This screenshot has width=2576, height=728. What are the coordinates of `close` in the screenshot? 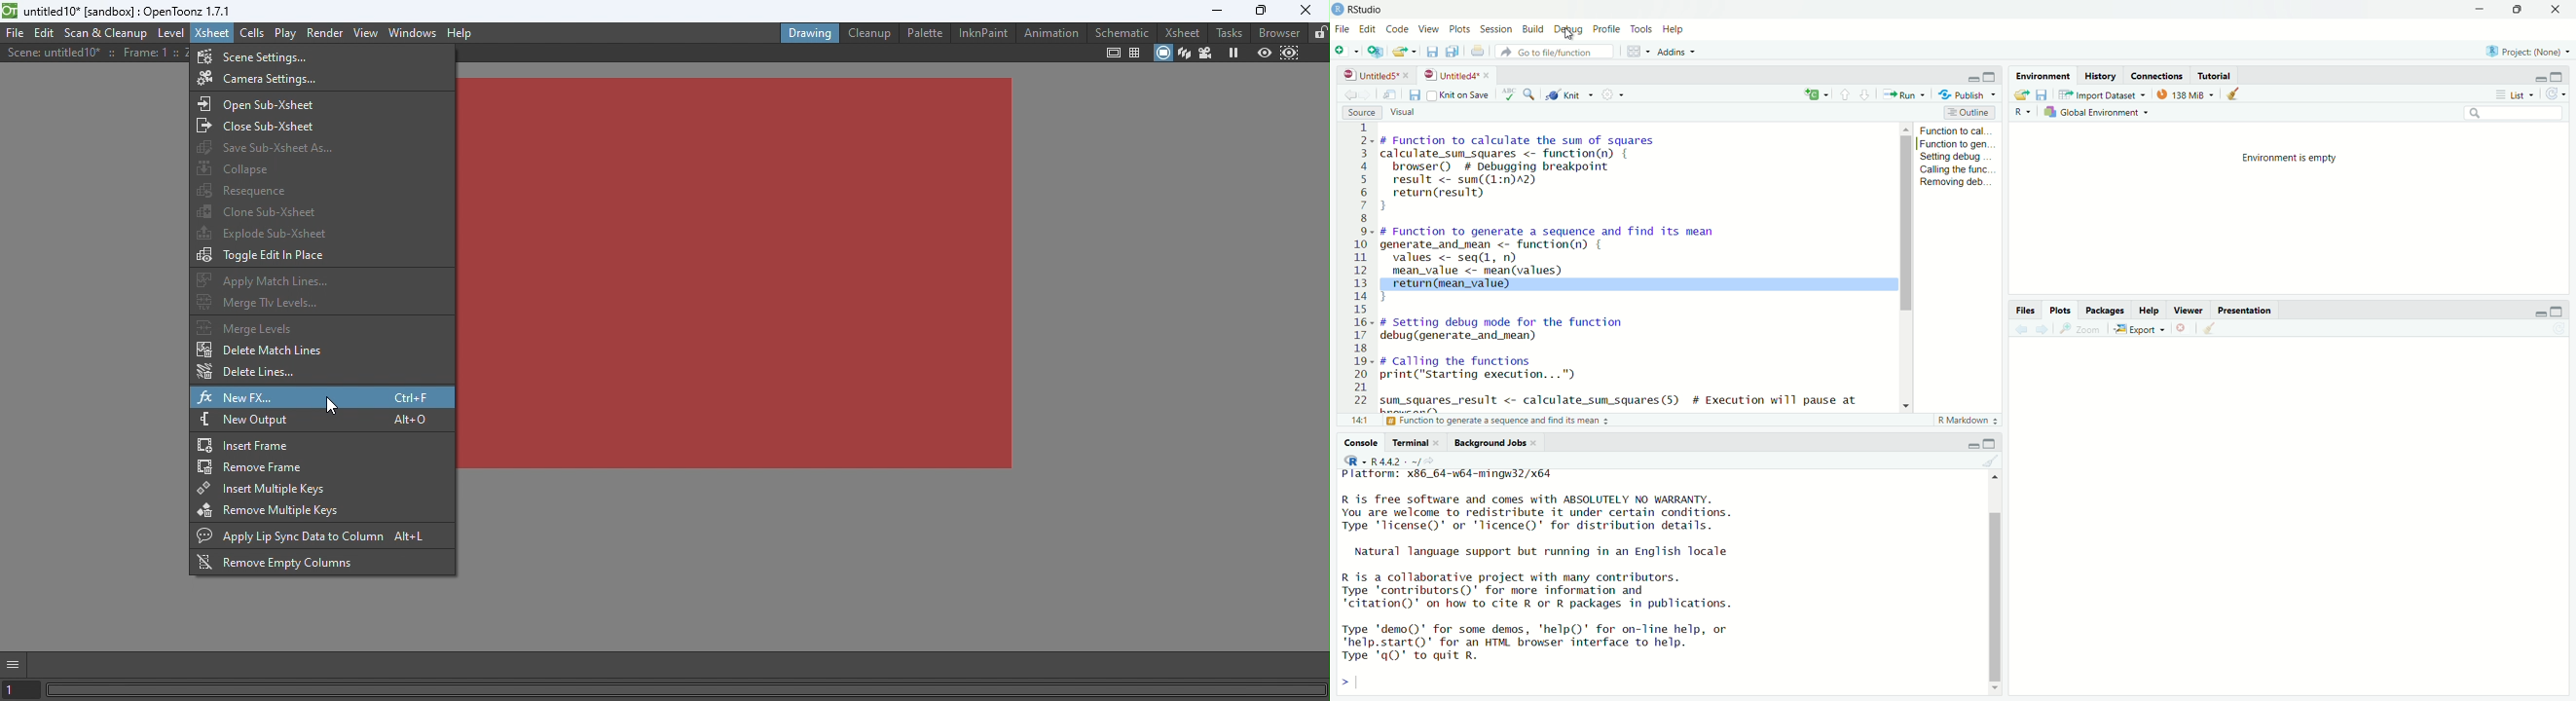 It's located at (1538, 443).